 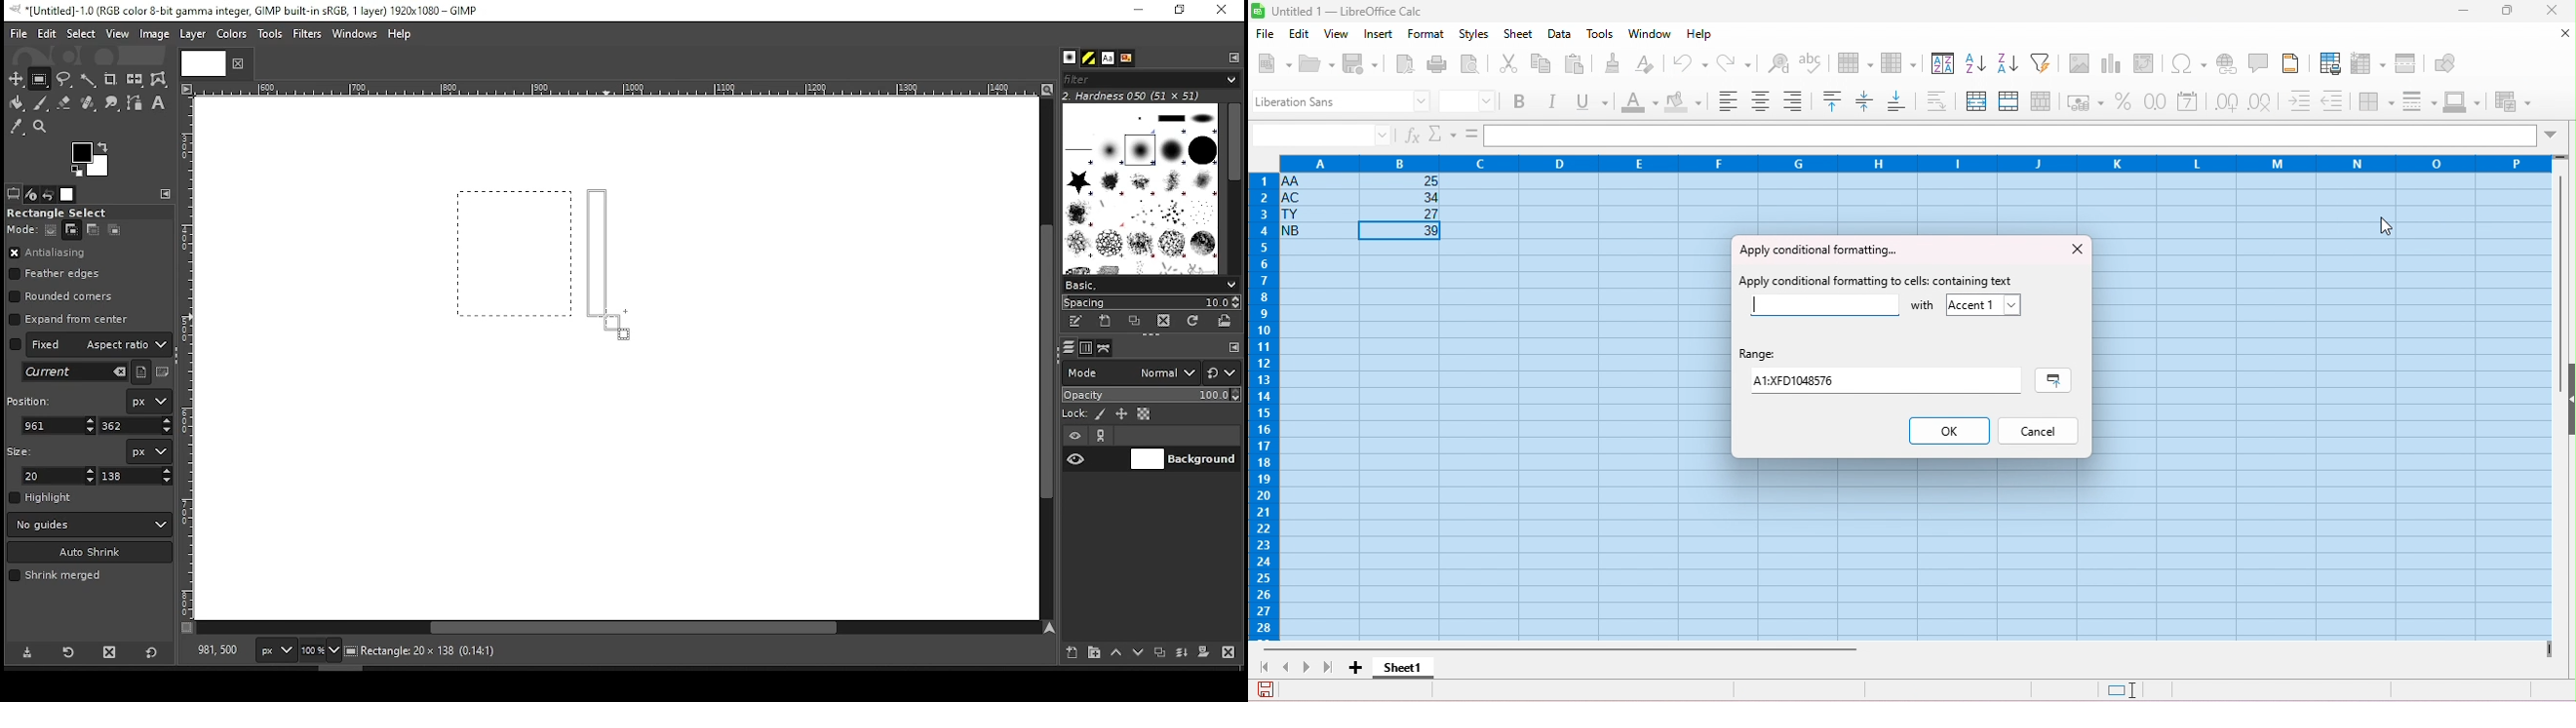 I want to click on find and replace, so click(x=1779, y=63).